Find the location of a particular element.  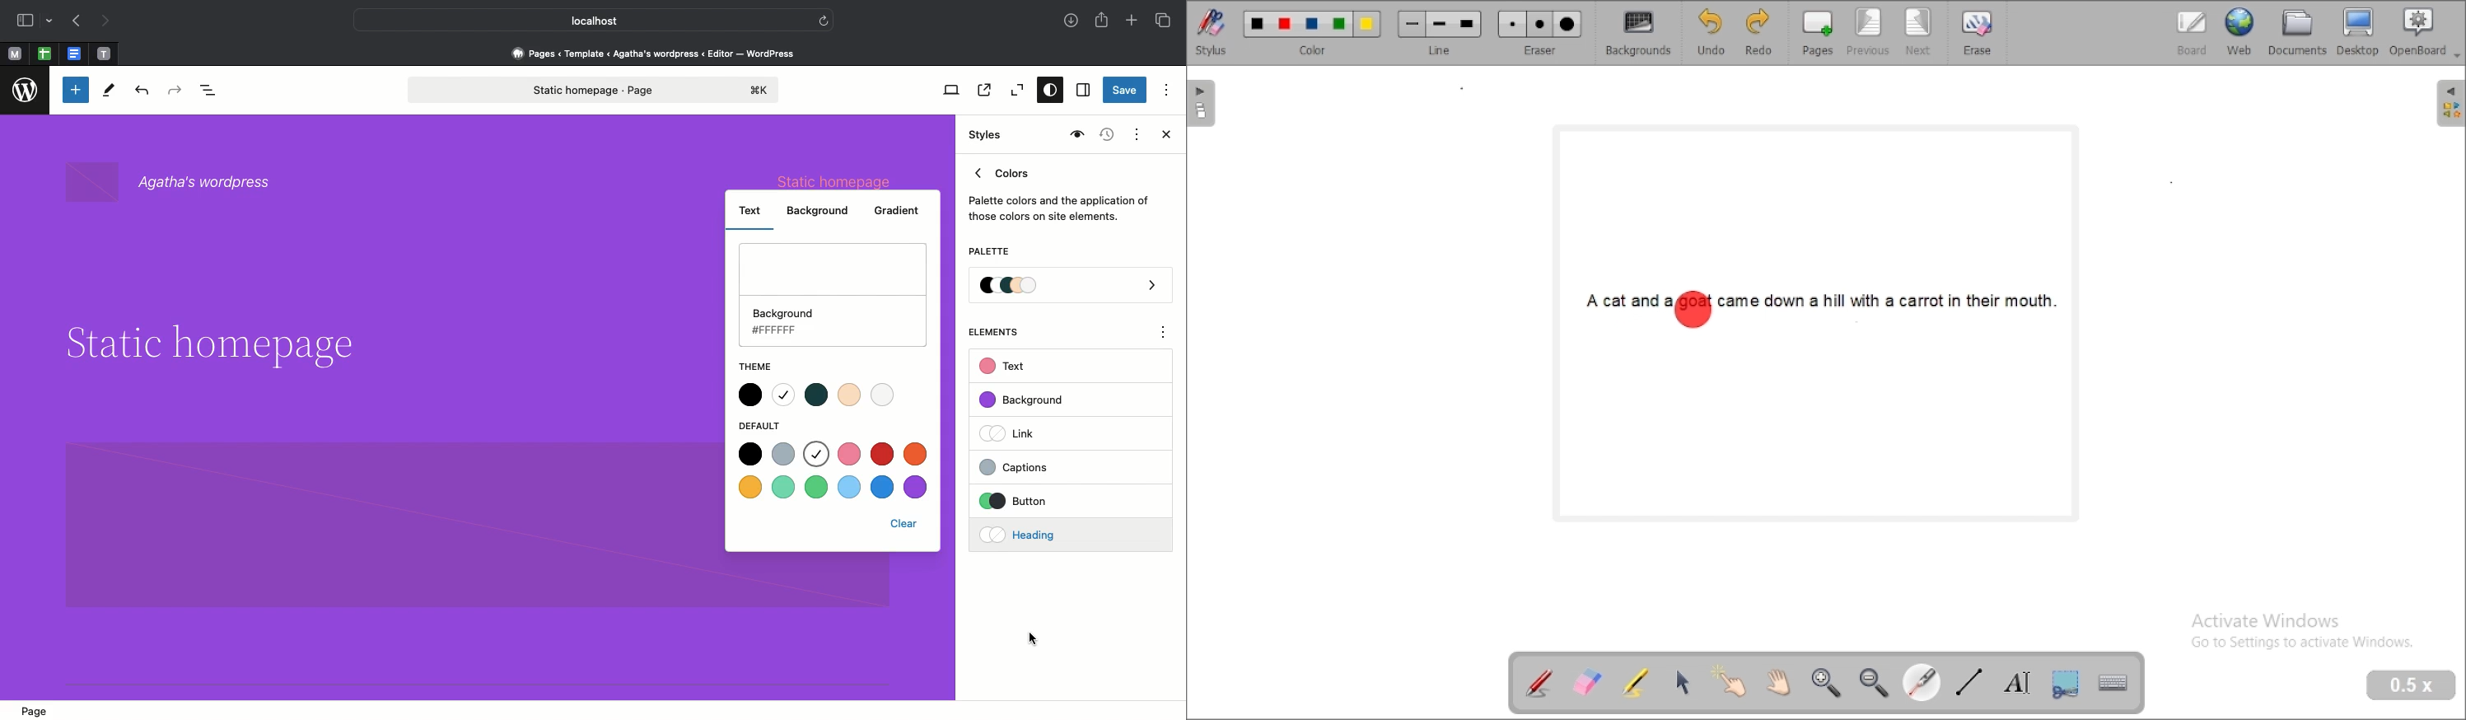

zoom level is located at coordinates (2412, 686).